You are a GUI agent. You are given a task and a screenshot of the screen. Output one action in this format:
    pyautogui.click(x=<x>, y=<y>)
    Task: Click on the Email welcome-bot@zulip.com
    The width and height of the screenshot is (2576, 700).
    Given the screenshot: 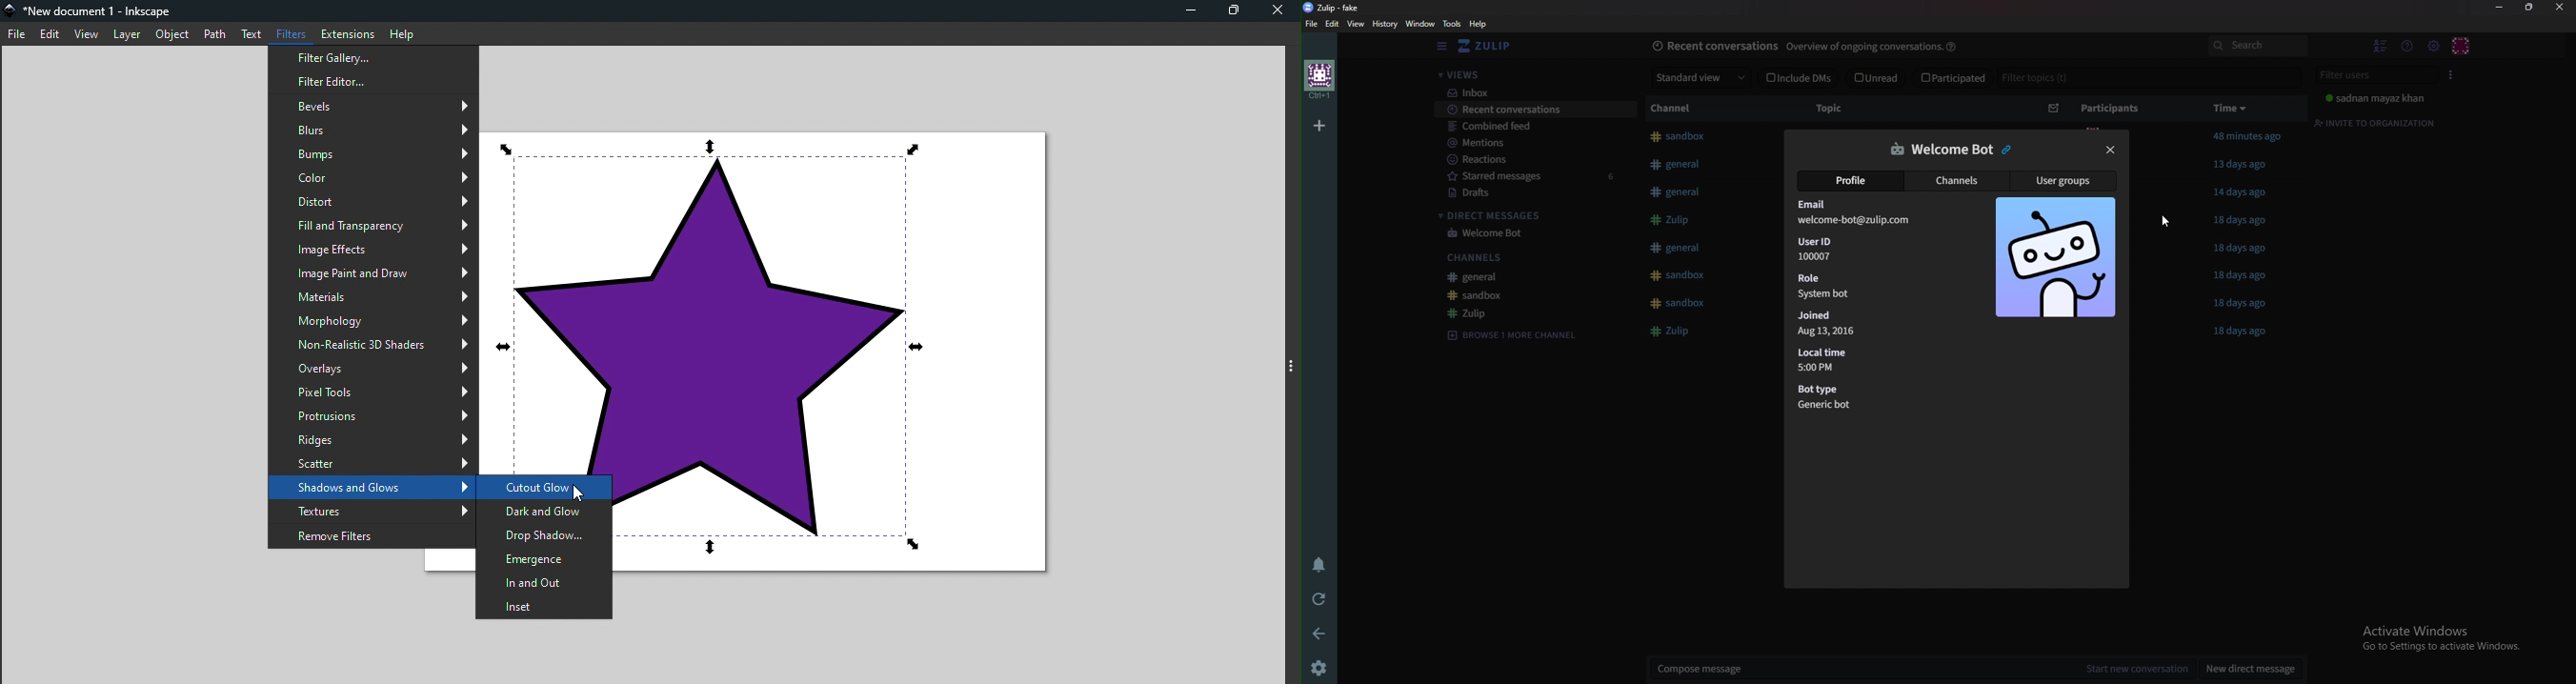 What is the action you would take?
    pyautogui.click(x=1856, y=214)
    